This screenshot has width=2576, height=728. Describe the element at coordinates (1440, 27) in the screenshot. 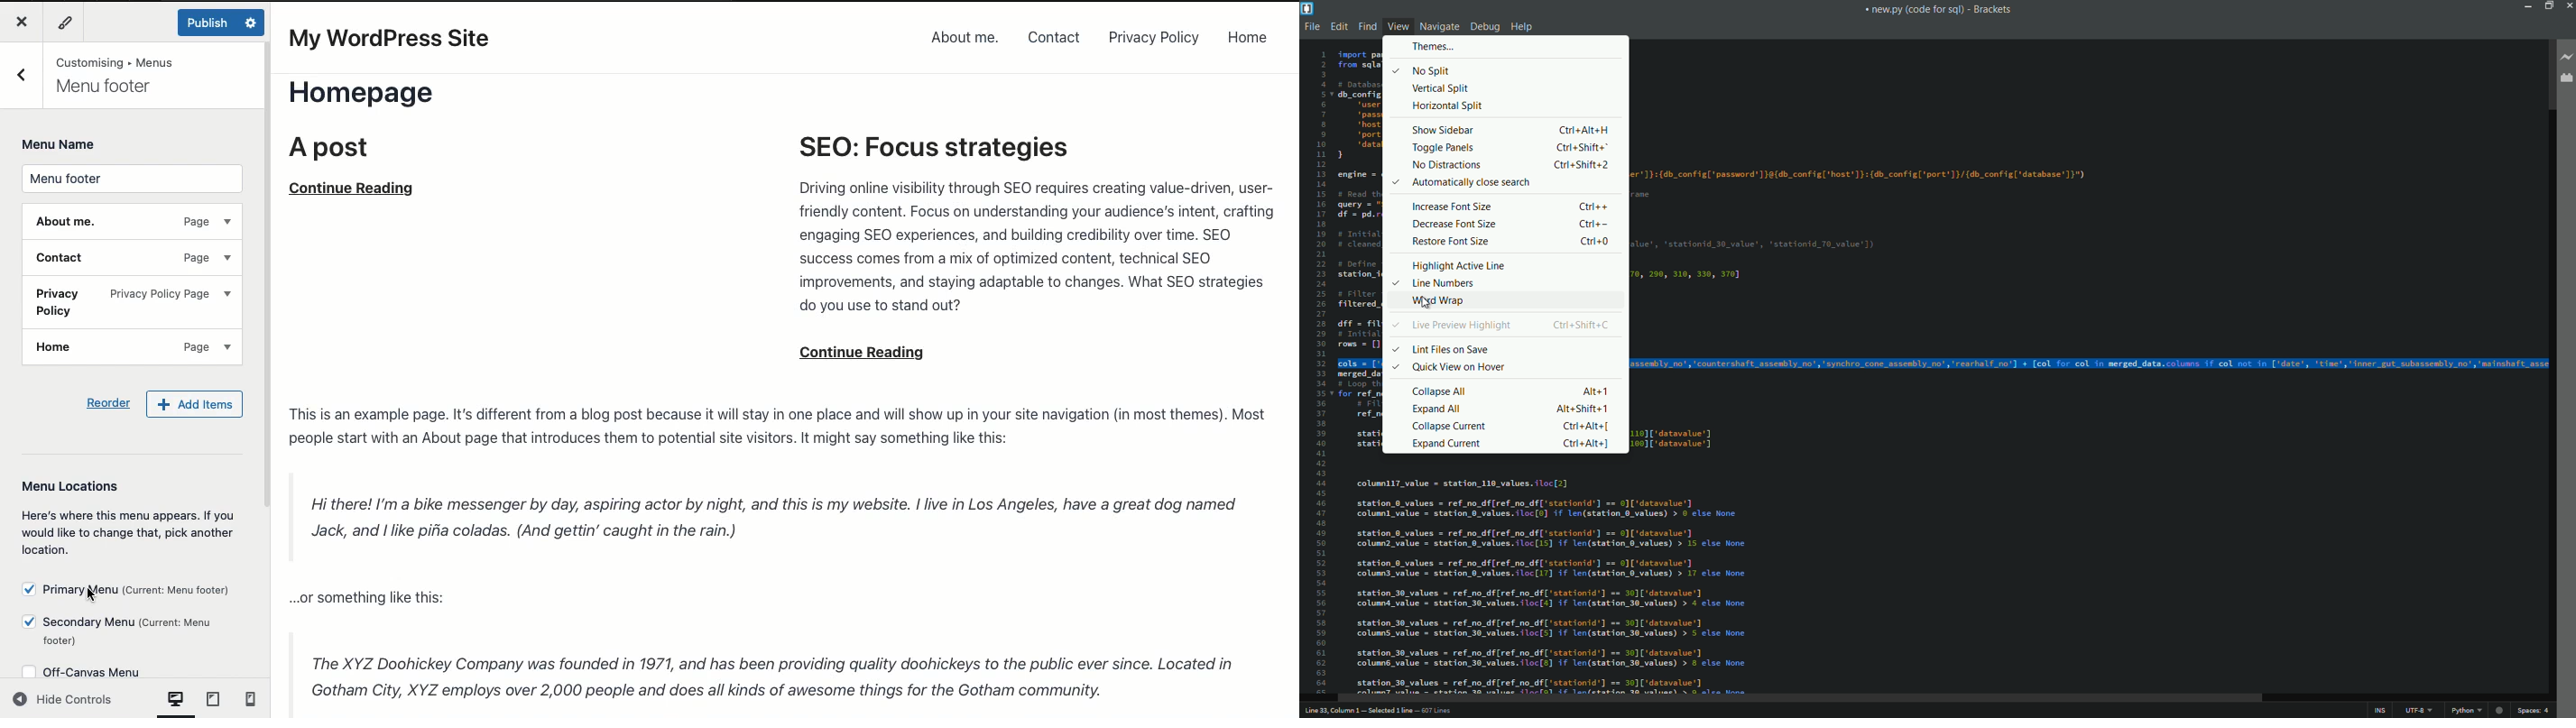

I see `navigate menu` at that location.